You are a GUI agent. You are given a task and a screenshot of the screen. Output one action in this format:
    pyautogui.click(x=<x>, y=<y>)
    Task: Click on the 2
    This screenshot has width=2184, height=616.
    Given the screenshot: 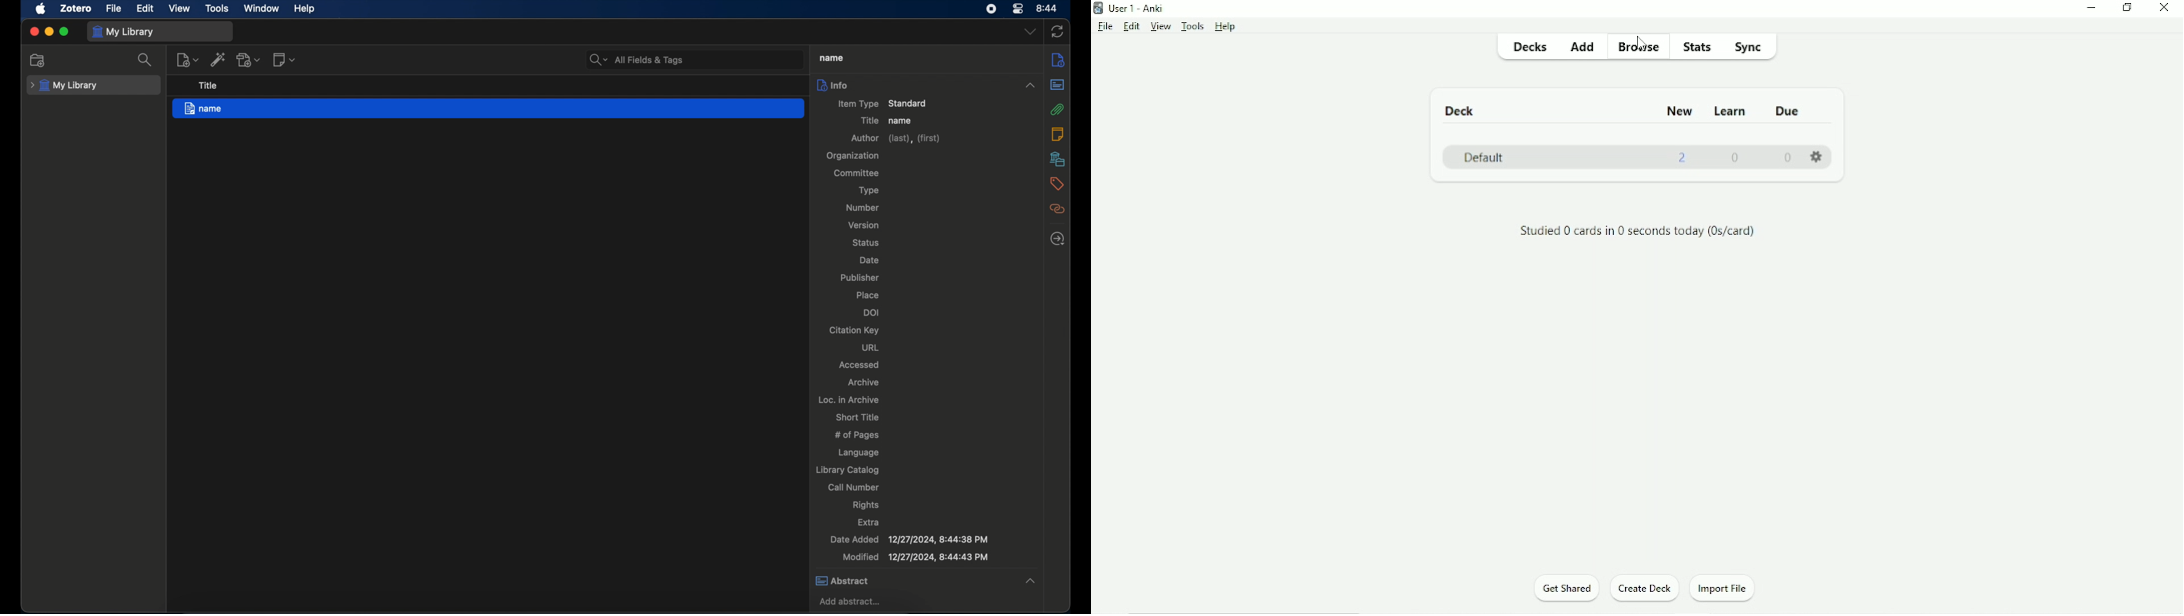 What is the action you would take?
    pyautogui.click(x=1682, y=157)
    